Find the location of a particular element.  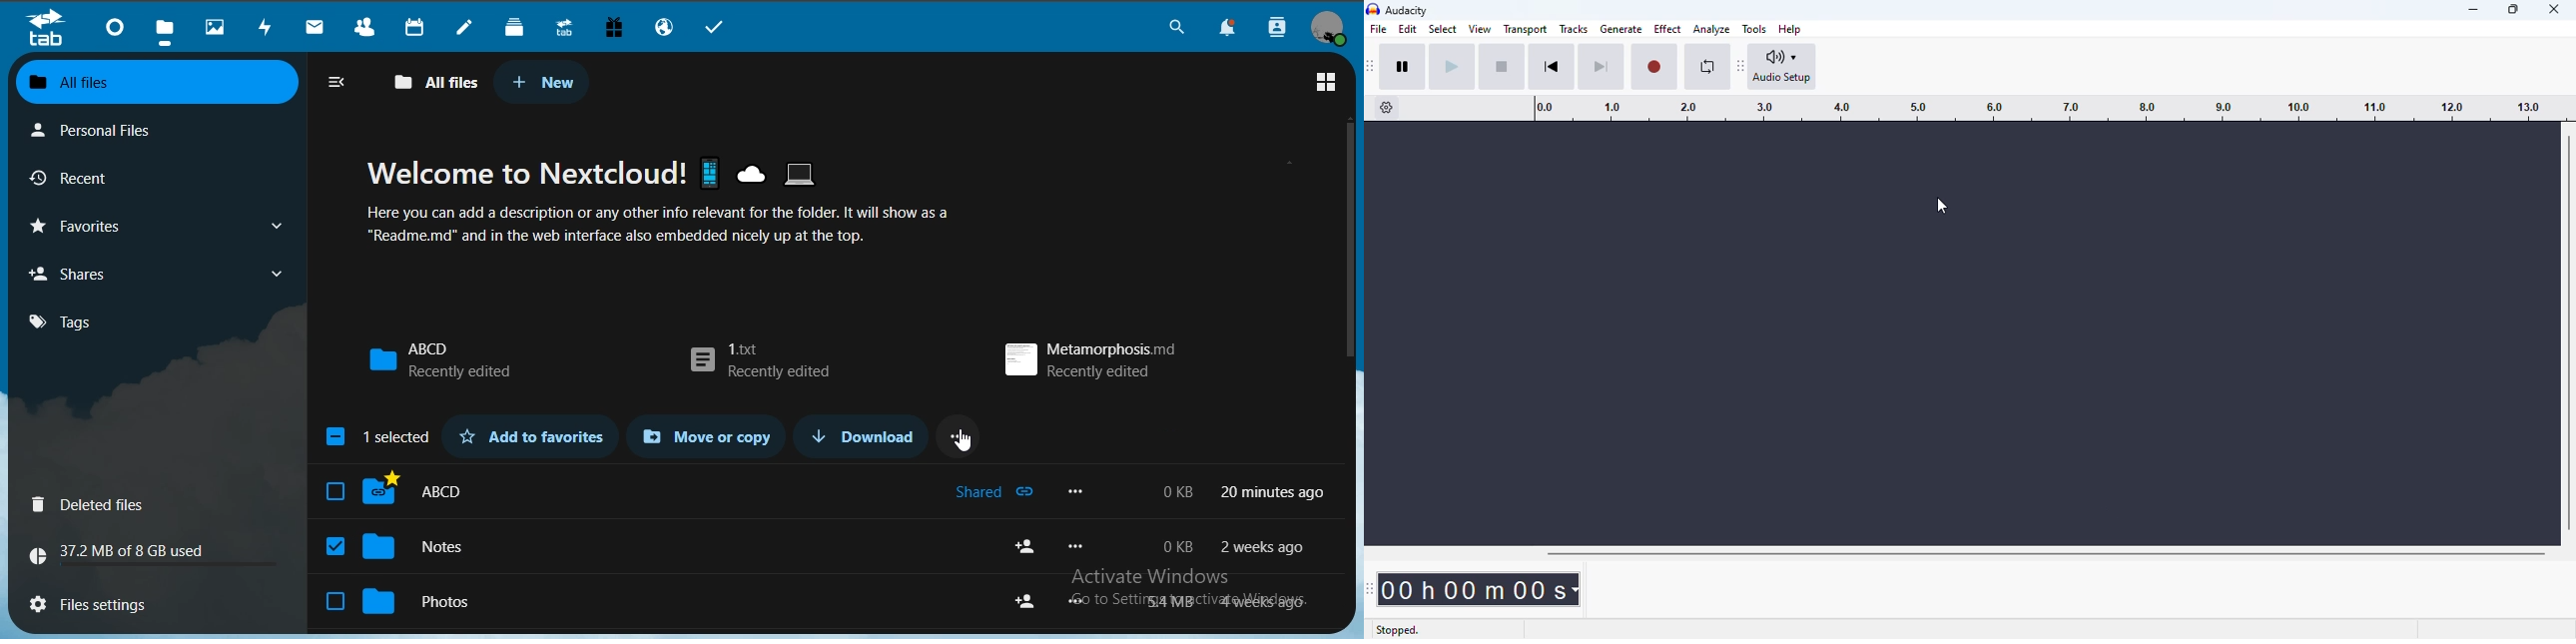

37.2 MB of 8 GB used is located at coordinates (158, 557).